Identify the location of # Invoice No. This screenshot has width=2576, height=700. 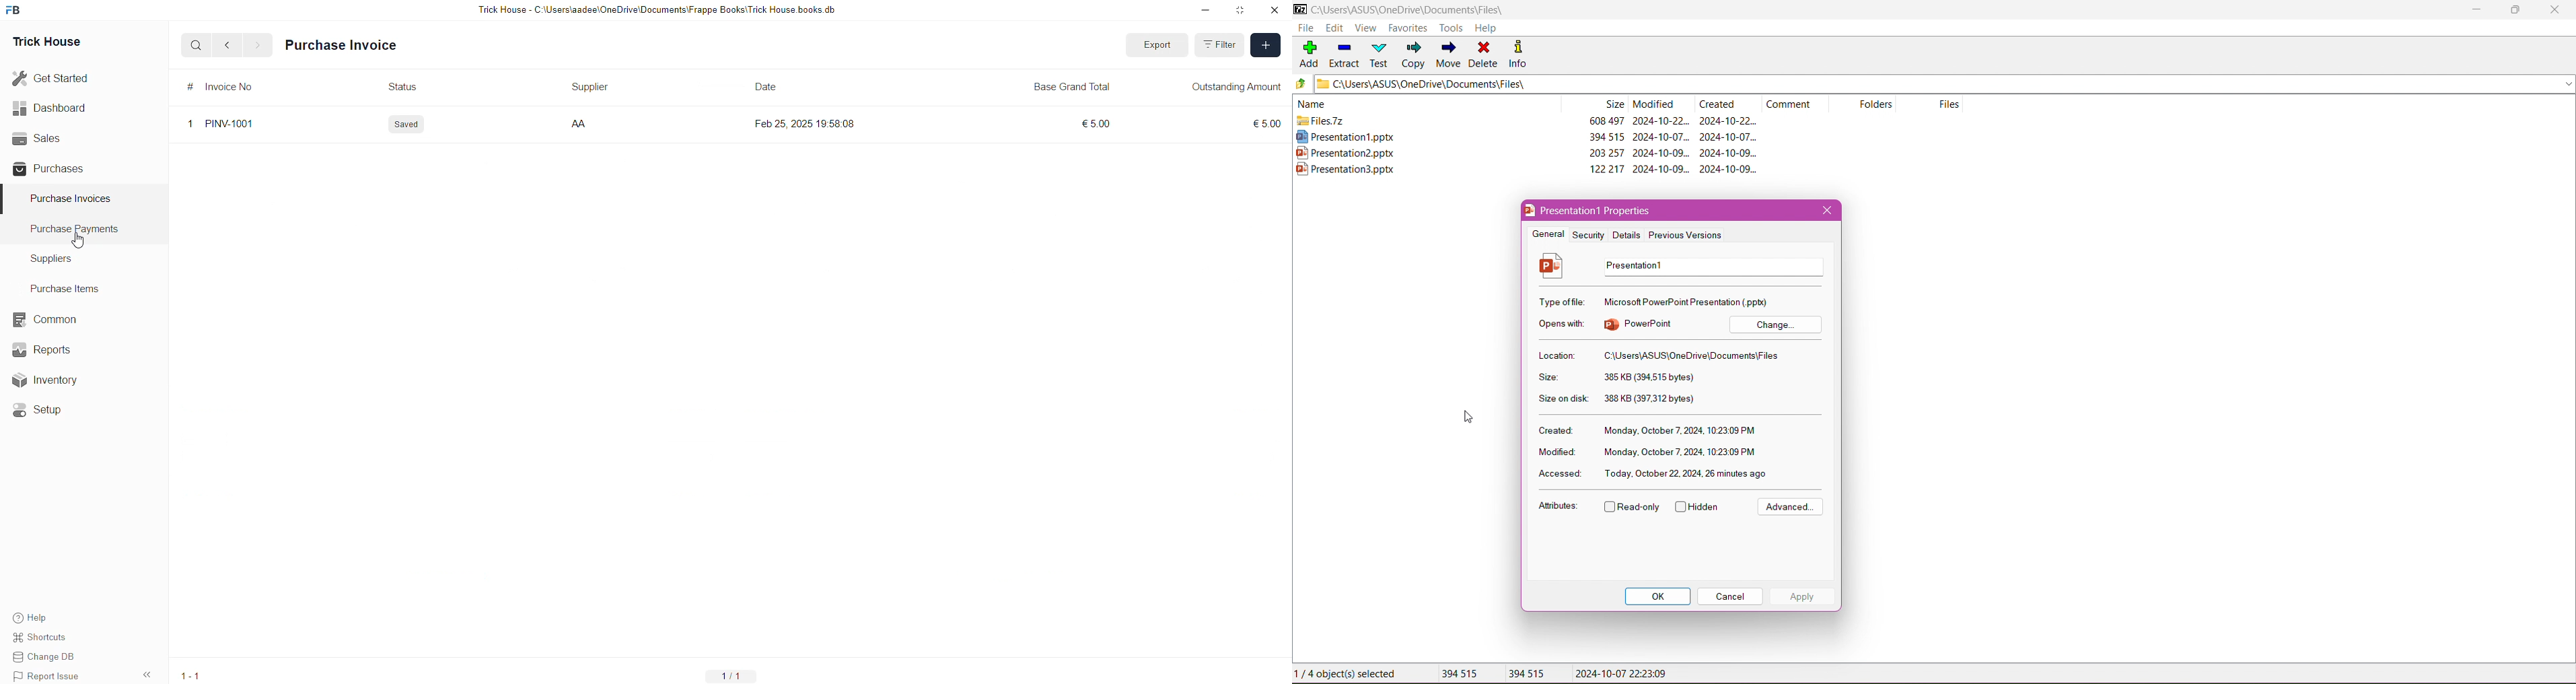
(213, 84).